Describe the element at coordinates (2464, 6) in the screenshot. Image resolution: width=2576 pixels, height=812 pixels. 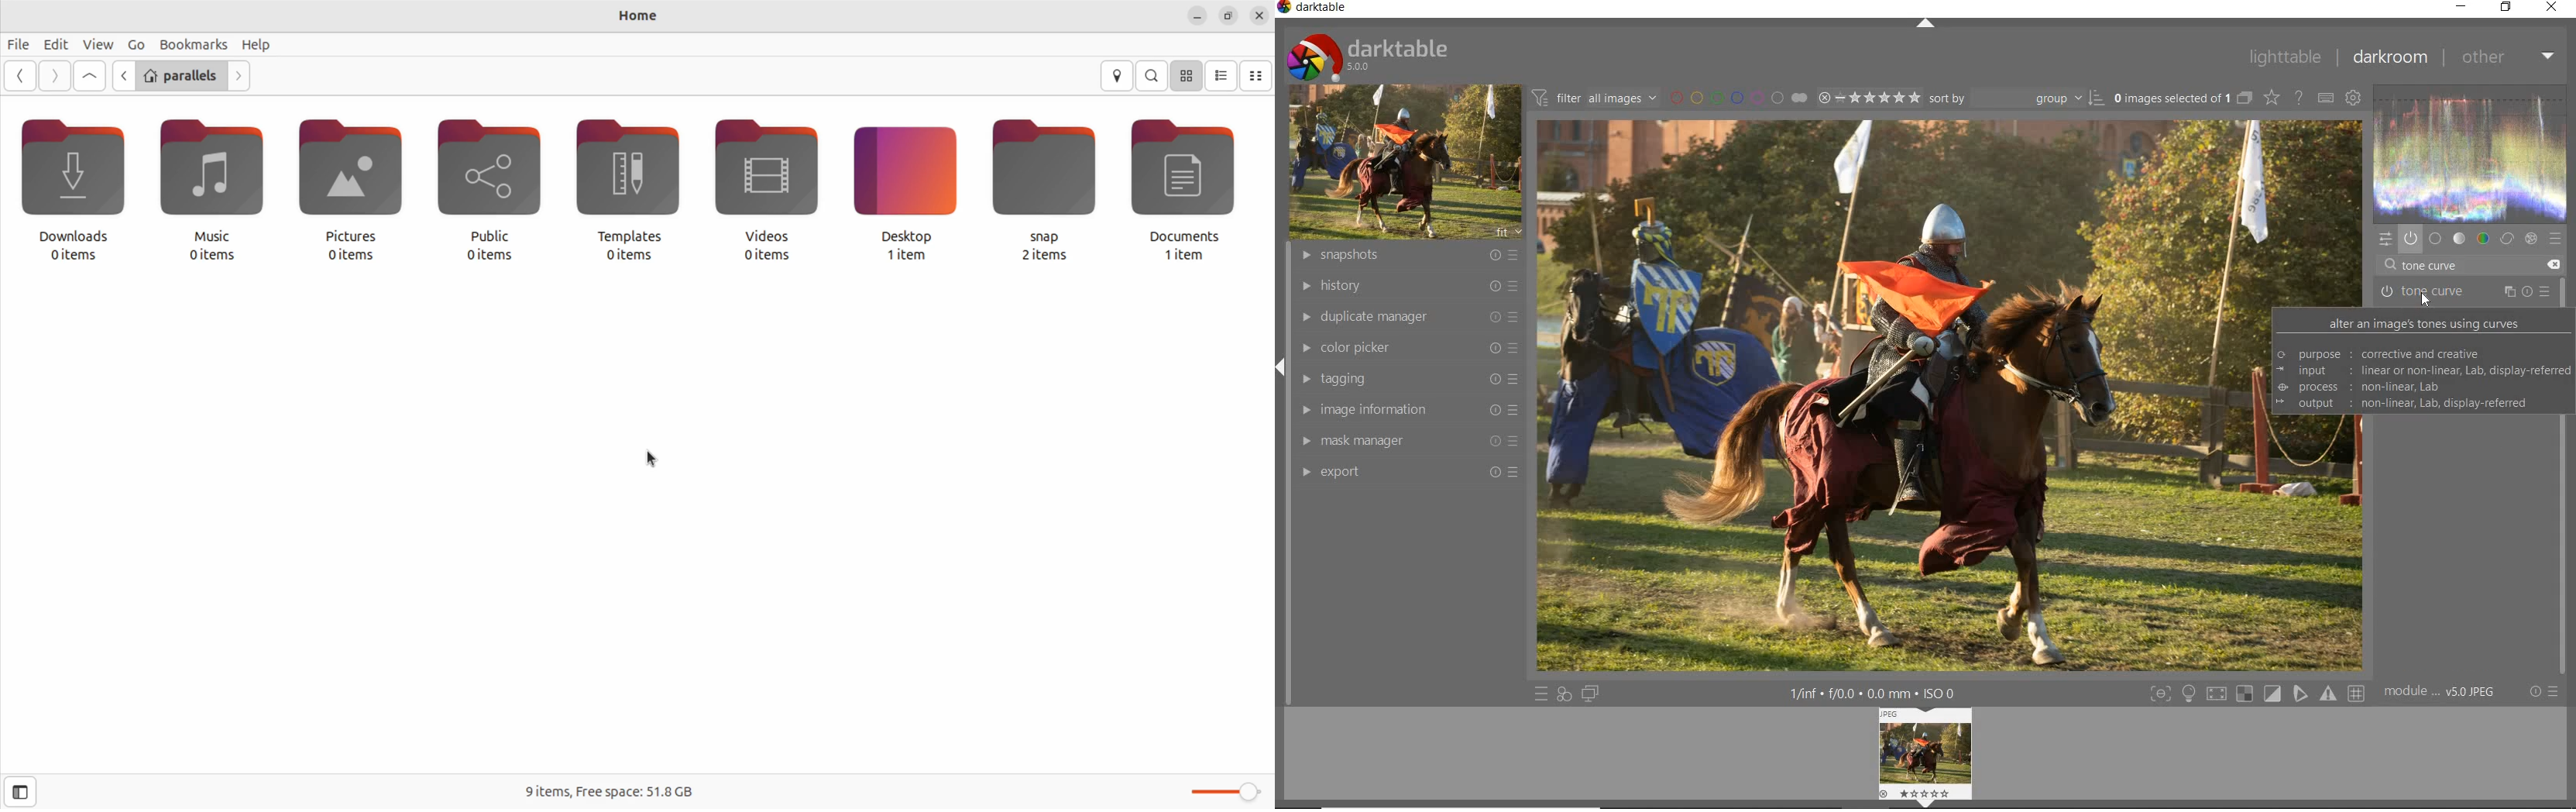
I see `minimize` at that location.